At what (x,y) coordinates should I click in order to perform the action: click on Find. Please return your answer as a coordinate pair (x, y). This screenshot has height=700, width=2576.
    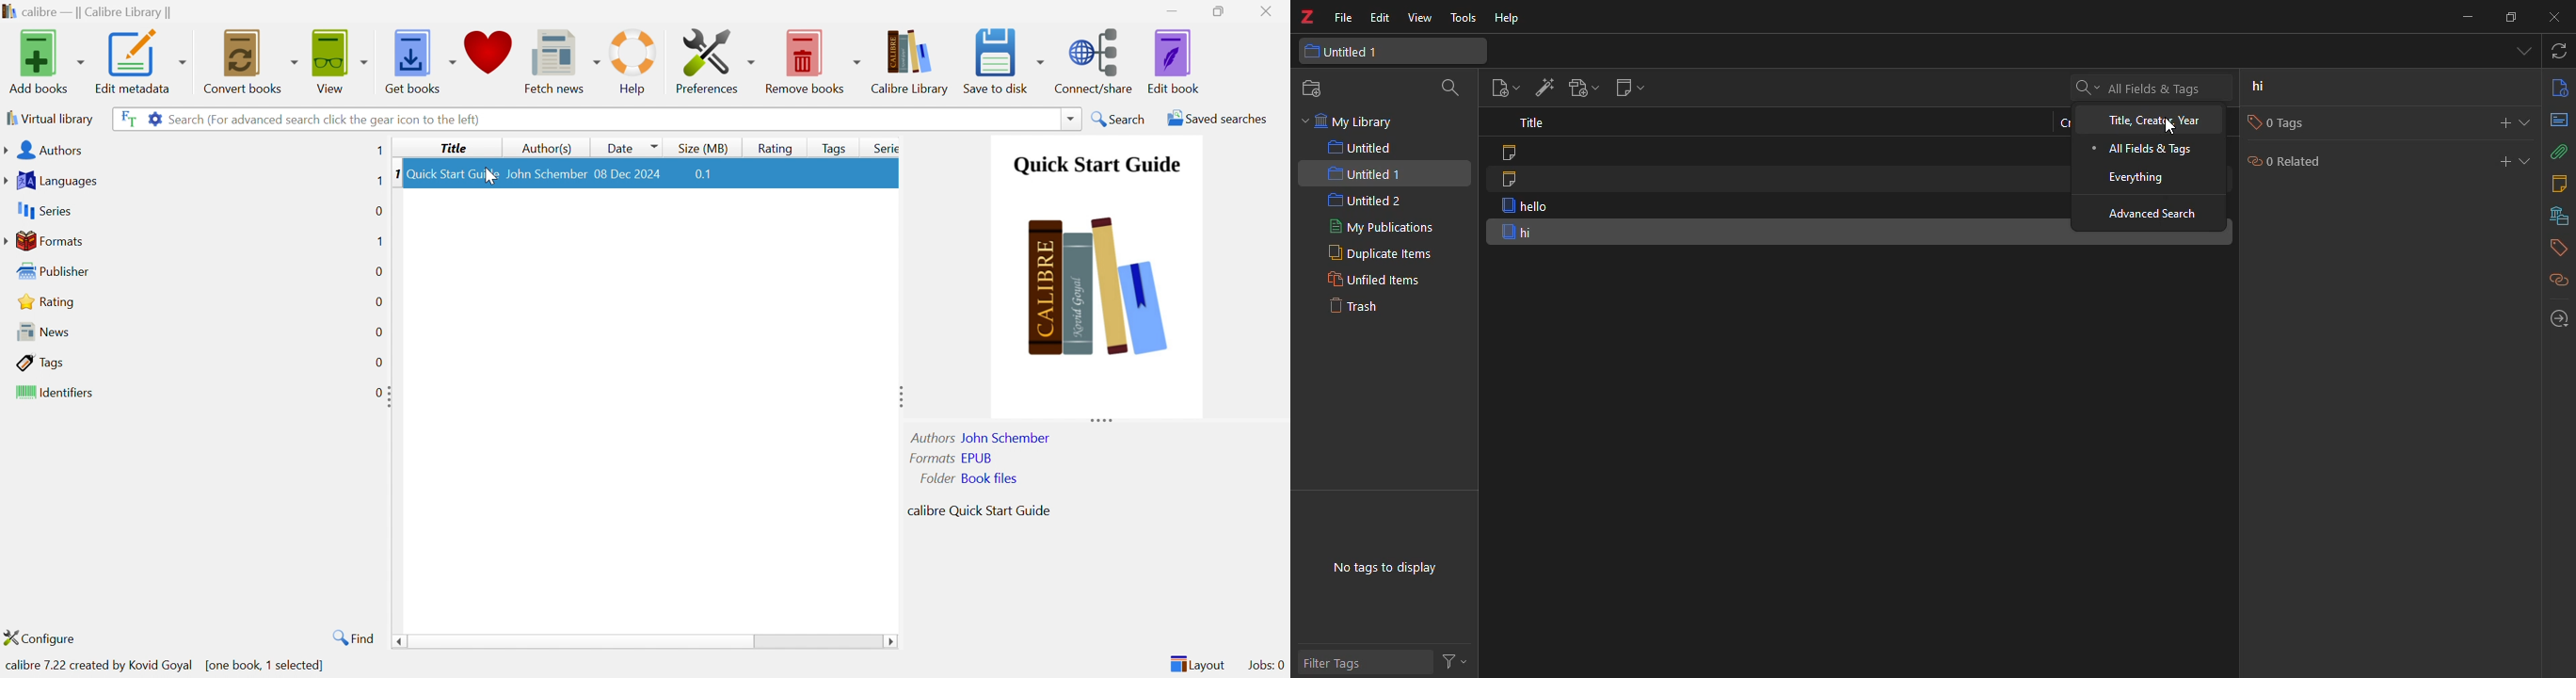
    Looking at the image, I should click on (355, 638).